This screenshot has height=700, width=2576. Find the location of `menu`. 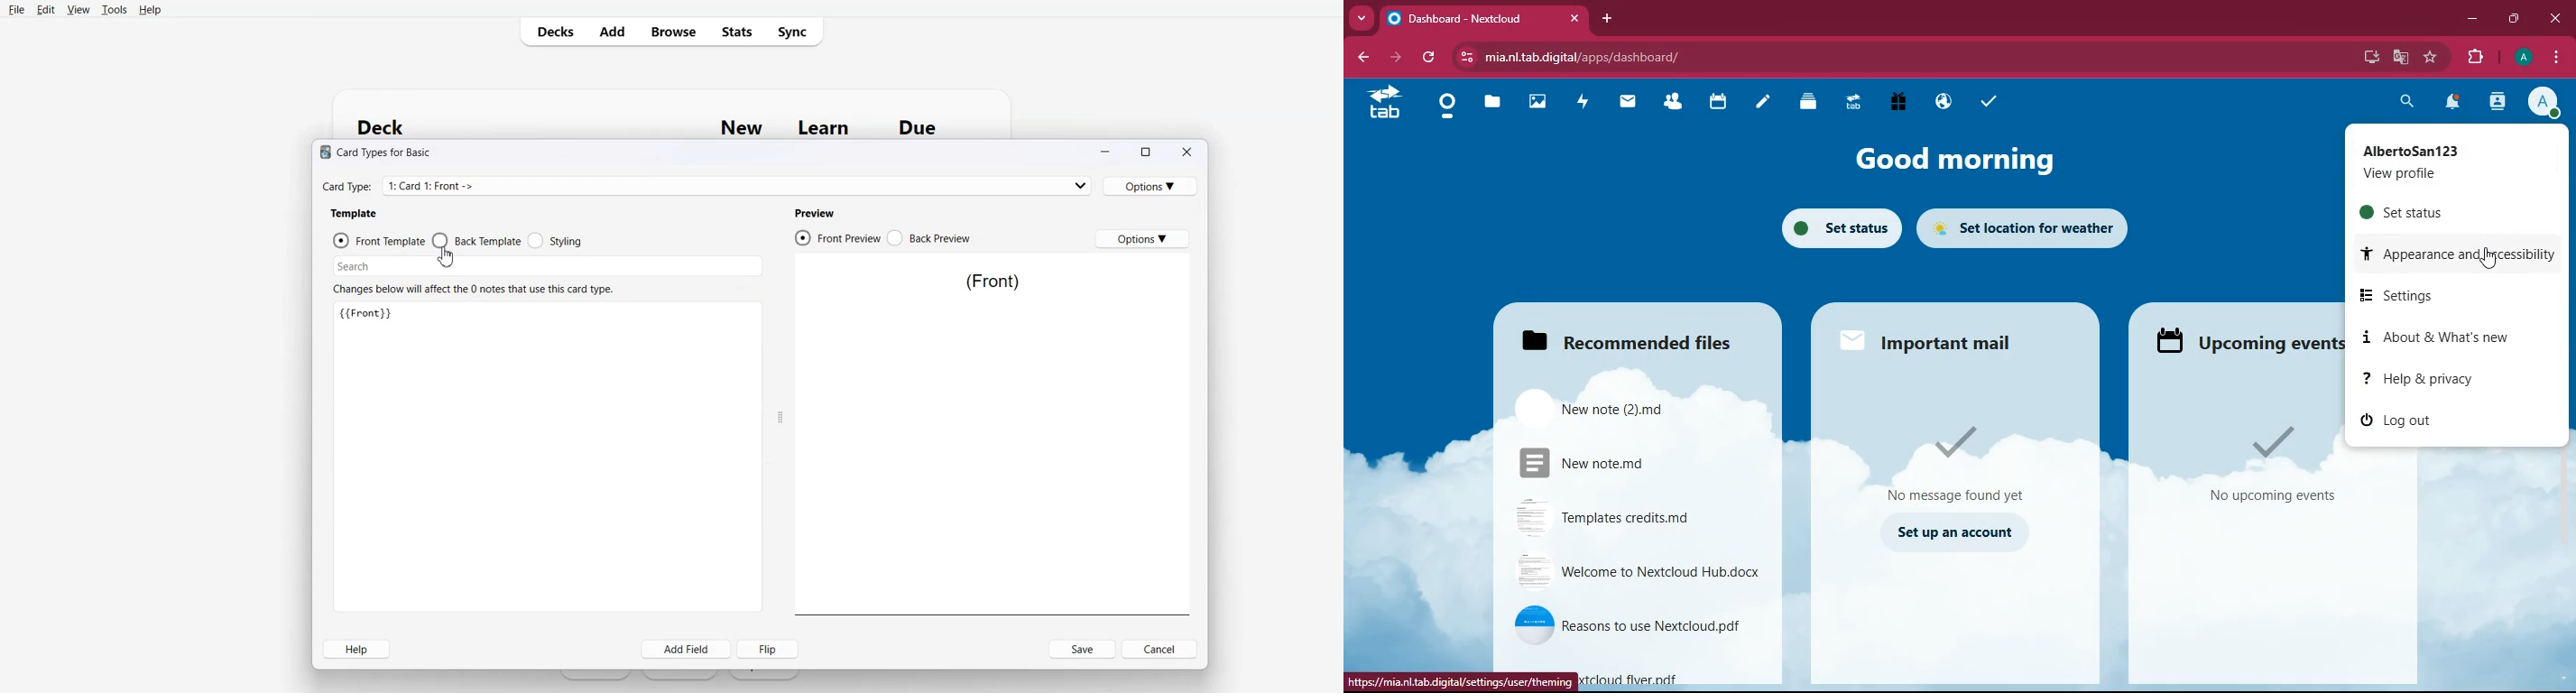

menu is located at coordinates (2557, 58).